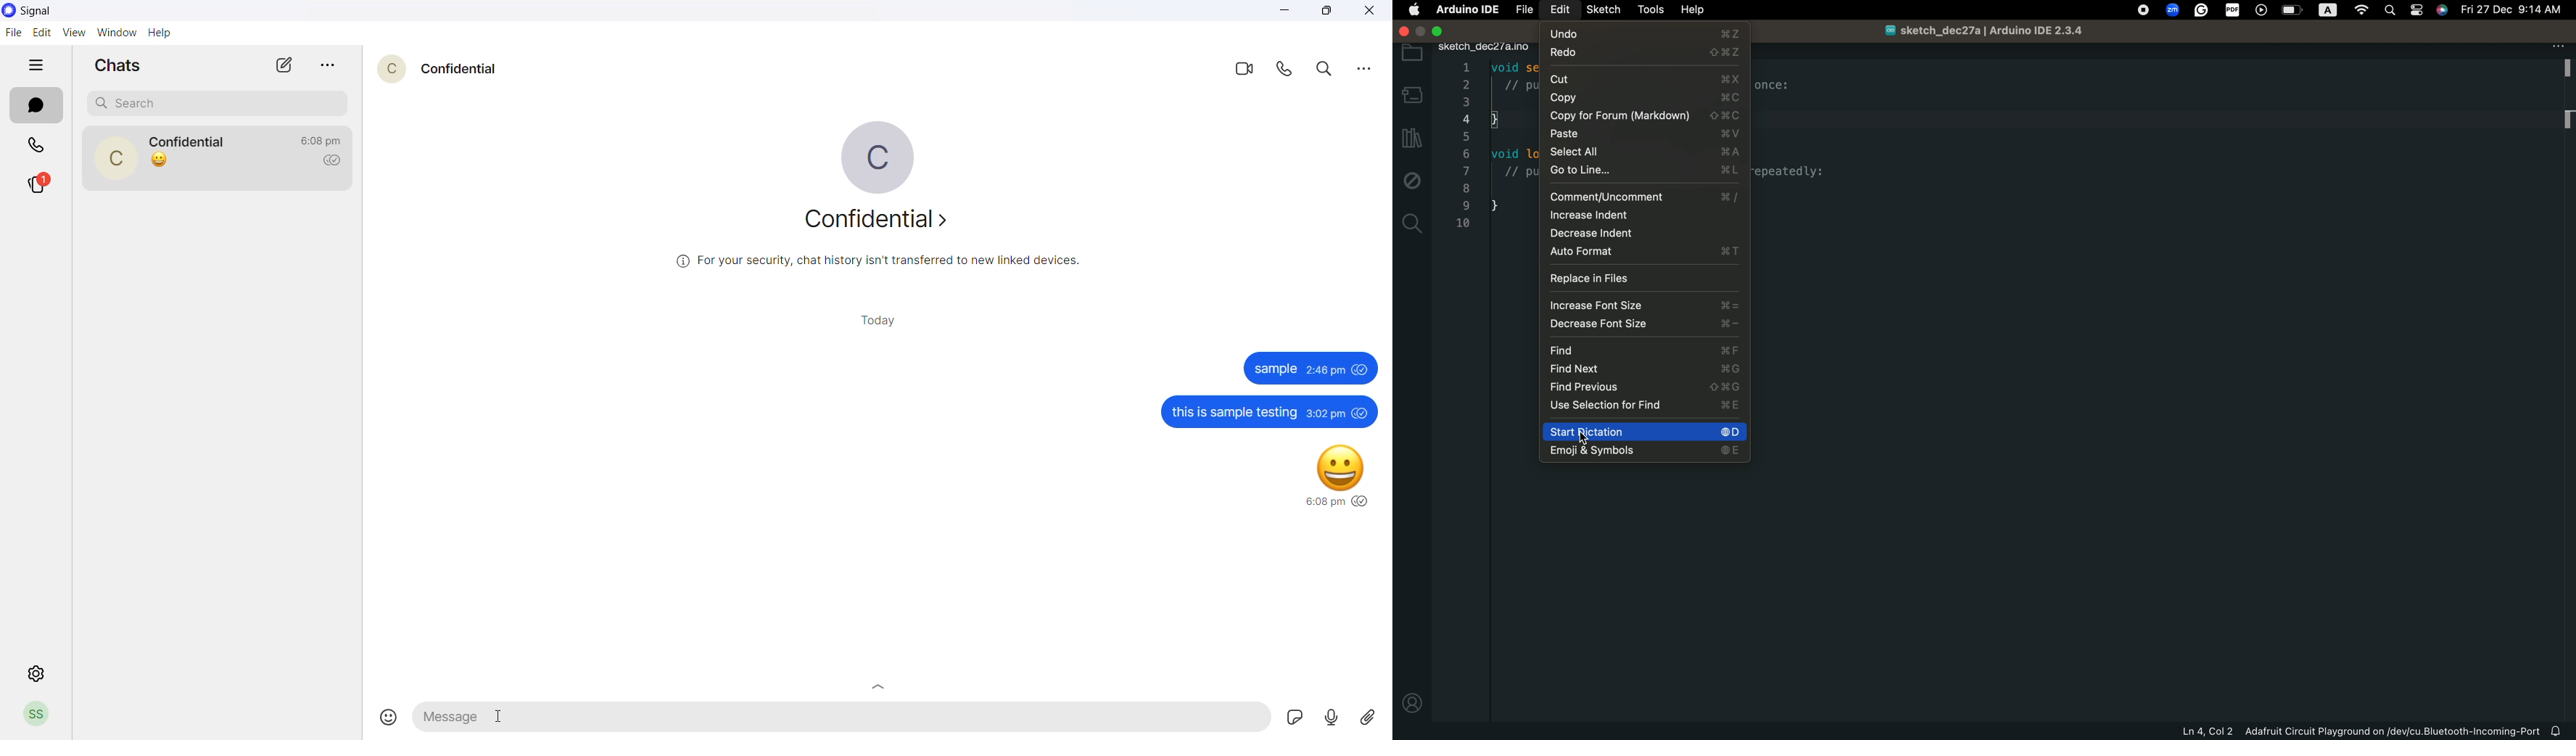 This screenshot has width=2576, height=756. What do you see at coordinates (334, 66) in the screenshot?
I see `more options` at bounding box center [334, 66].